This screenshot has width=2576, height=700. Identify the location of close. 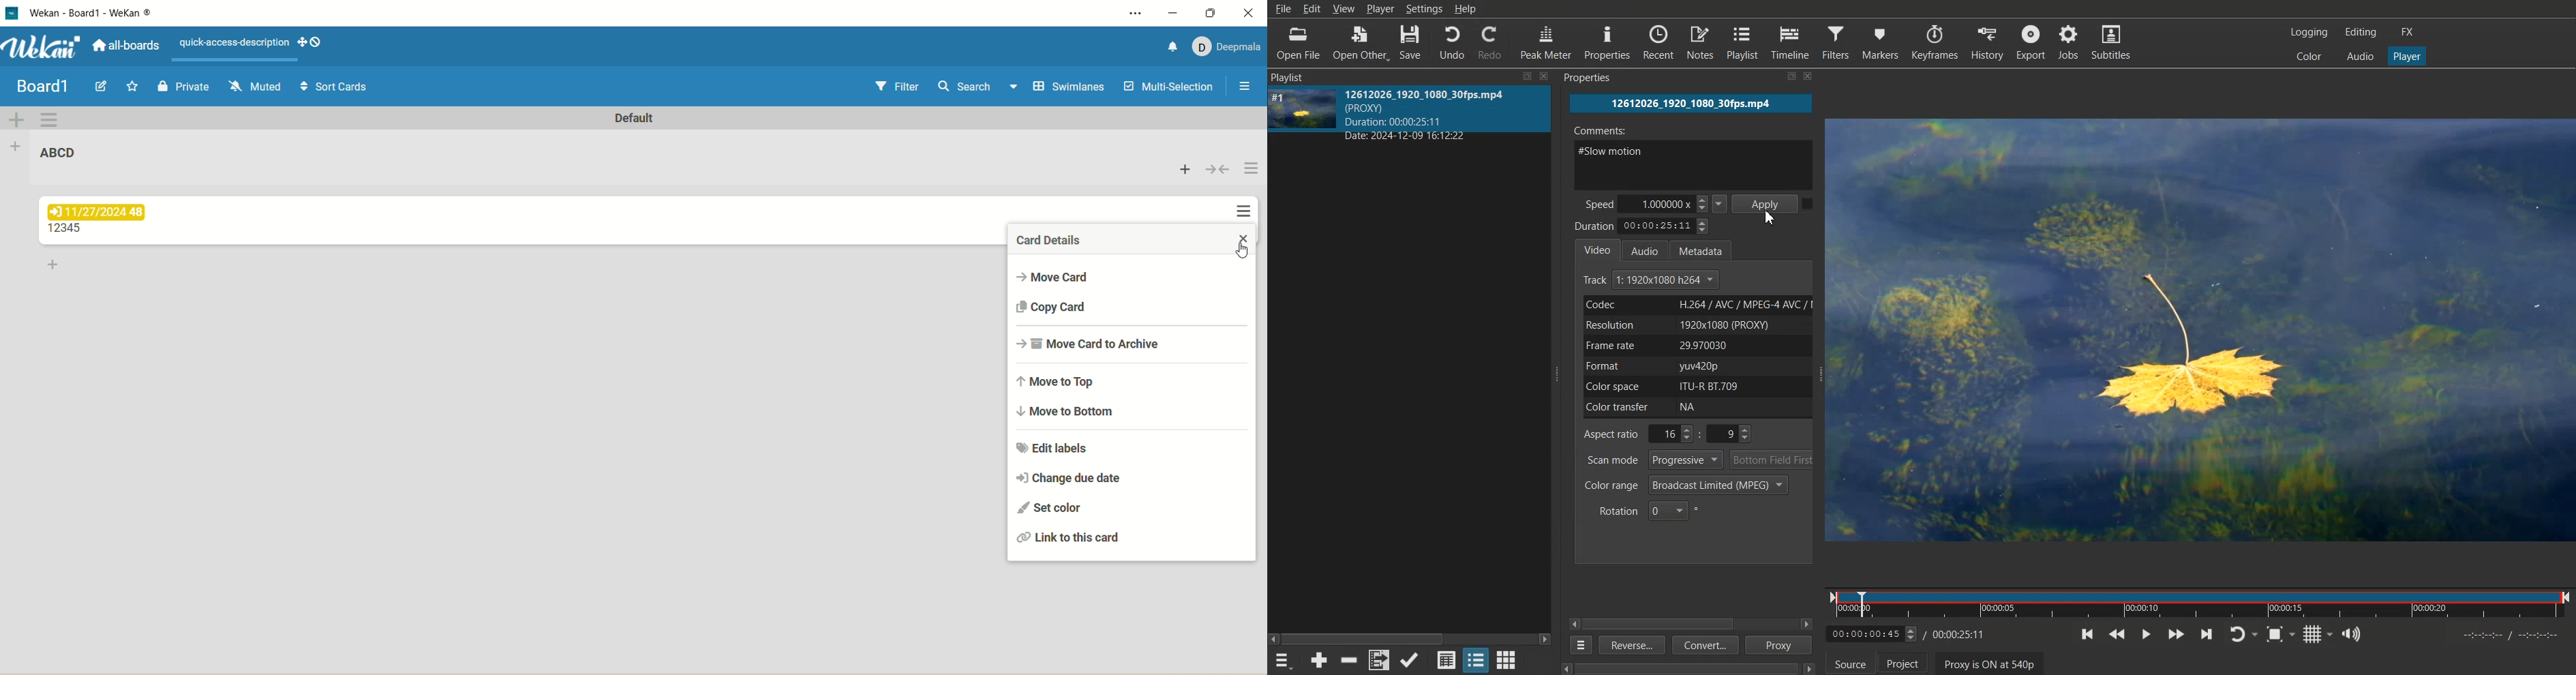
(1242, 239).